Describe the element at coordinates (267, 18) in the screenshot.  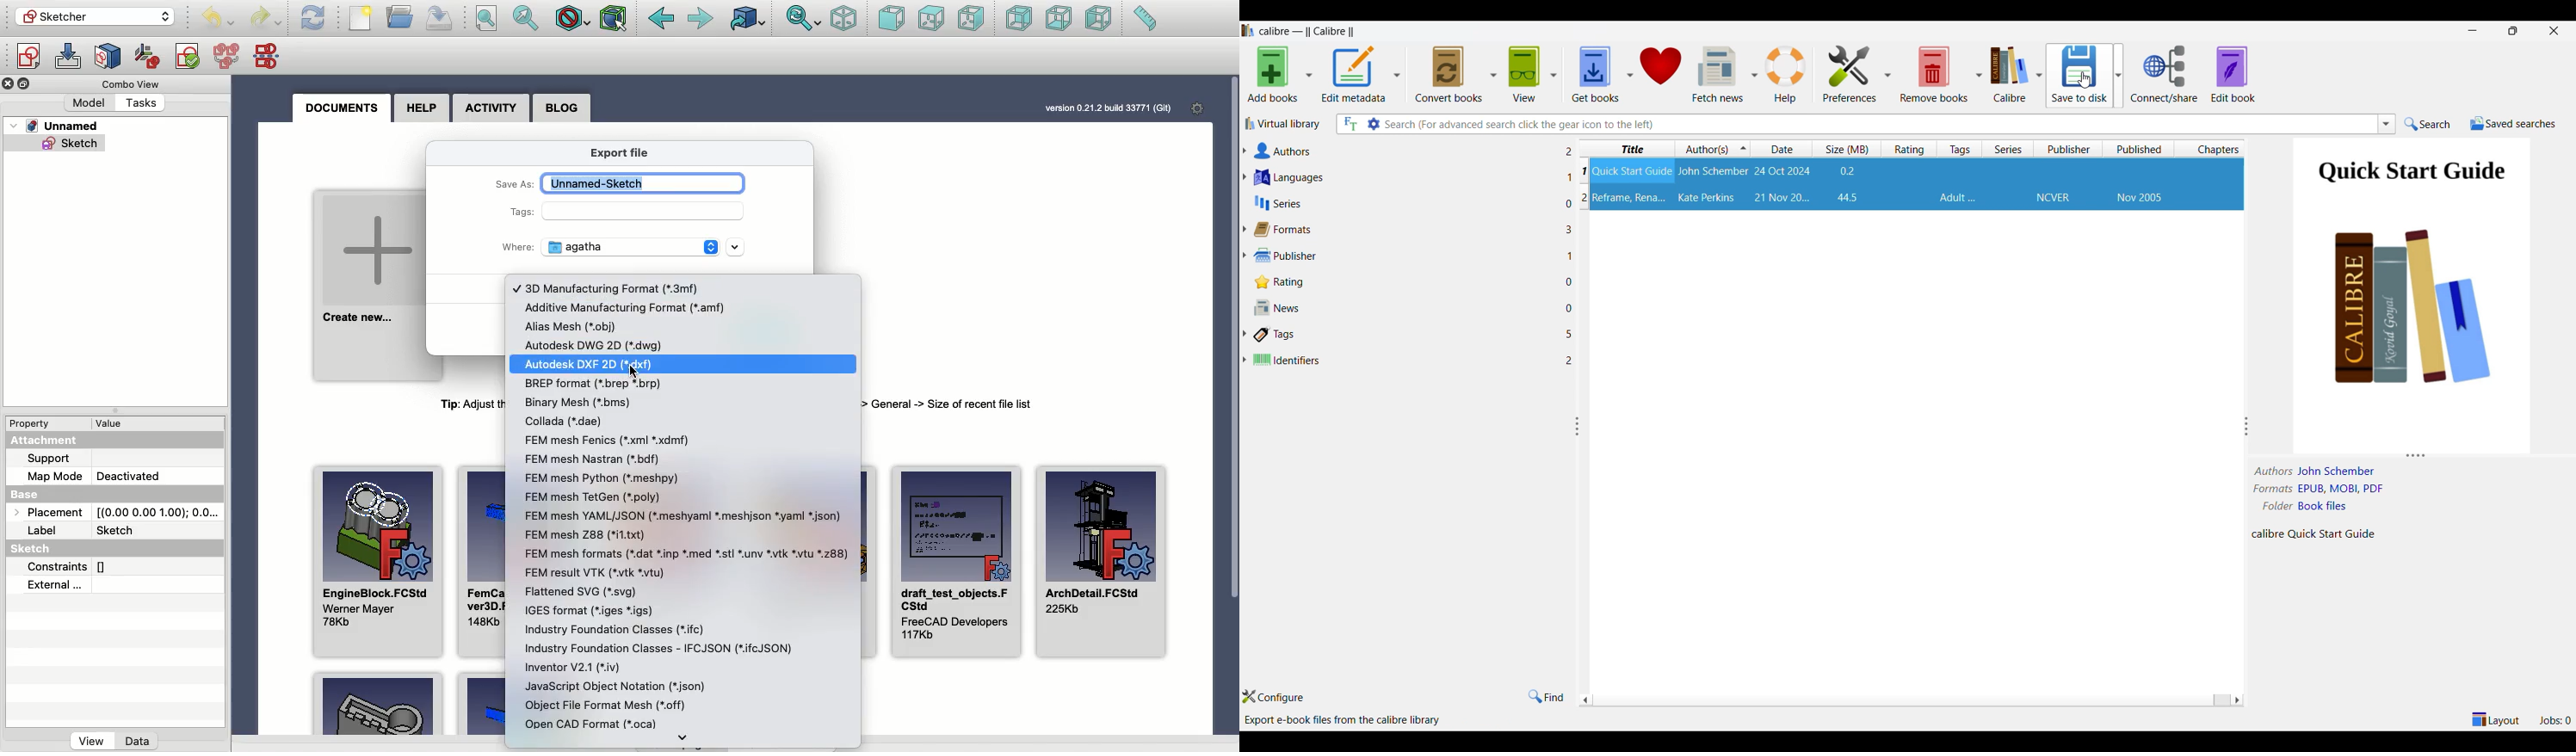
I see `Undo` at that location.